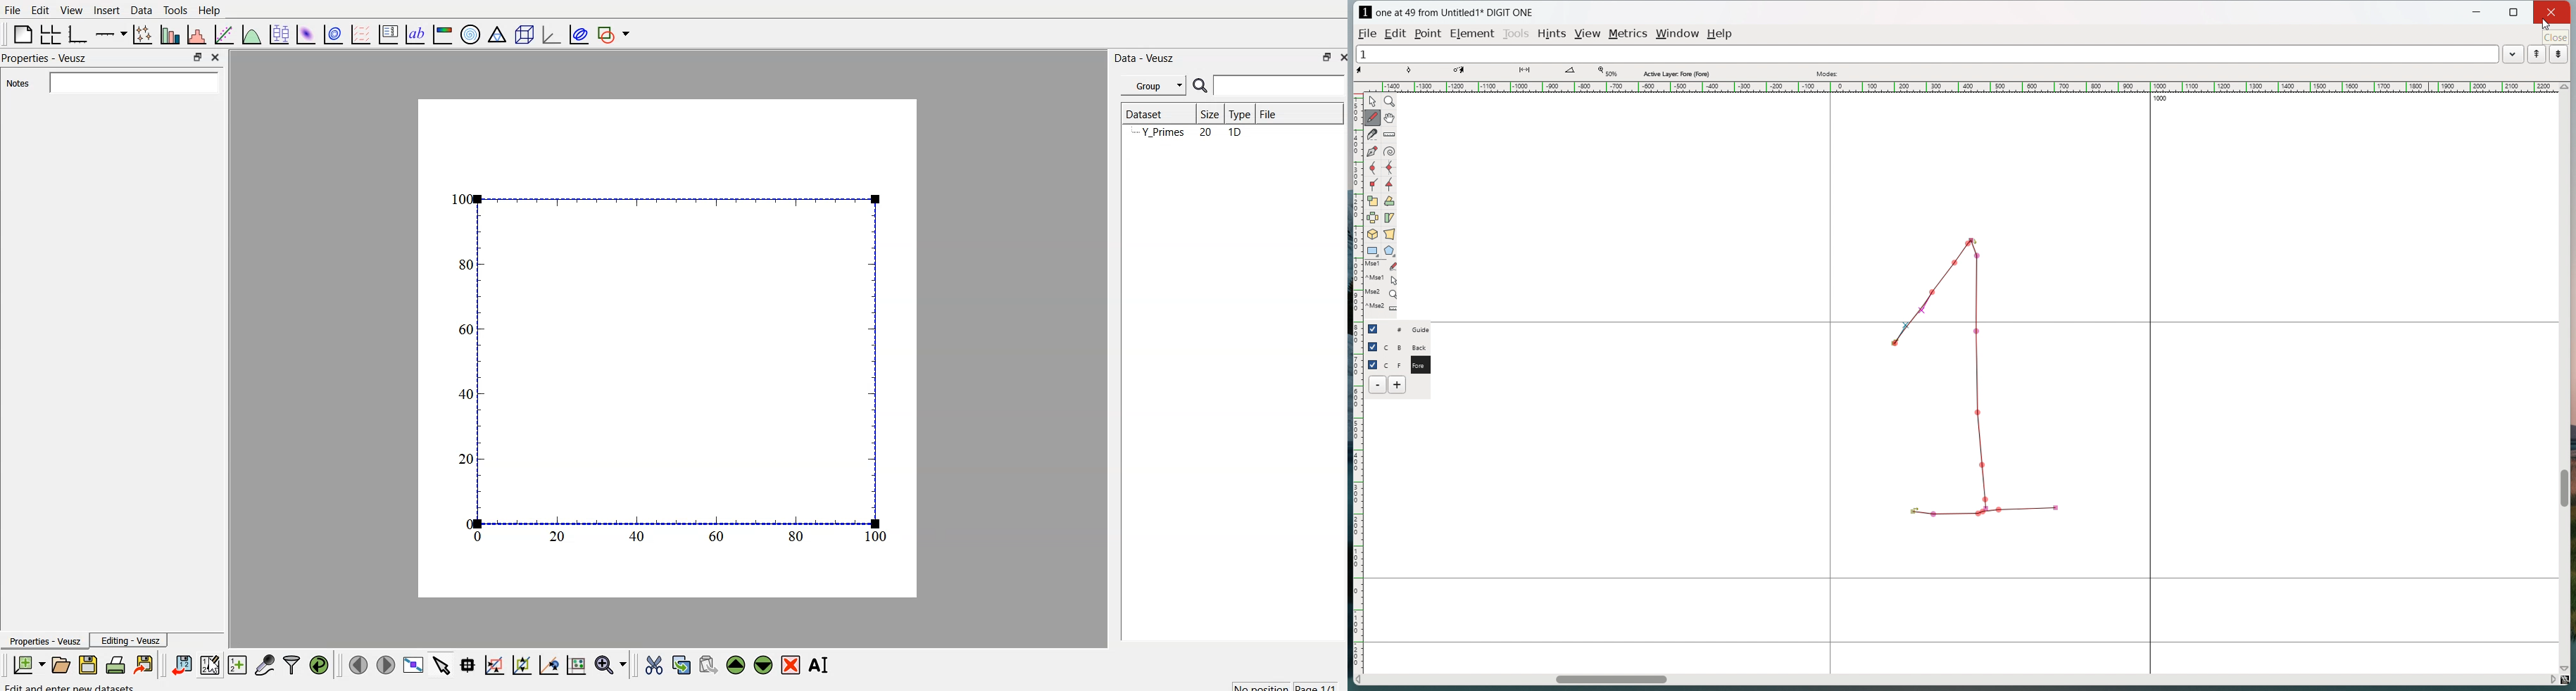 Image resolution: width=2576 pixels, height=700 pixels. I want to click on toggle spiral, so click(1390, 152).